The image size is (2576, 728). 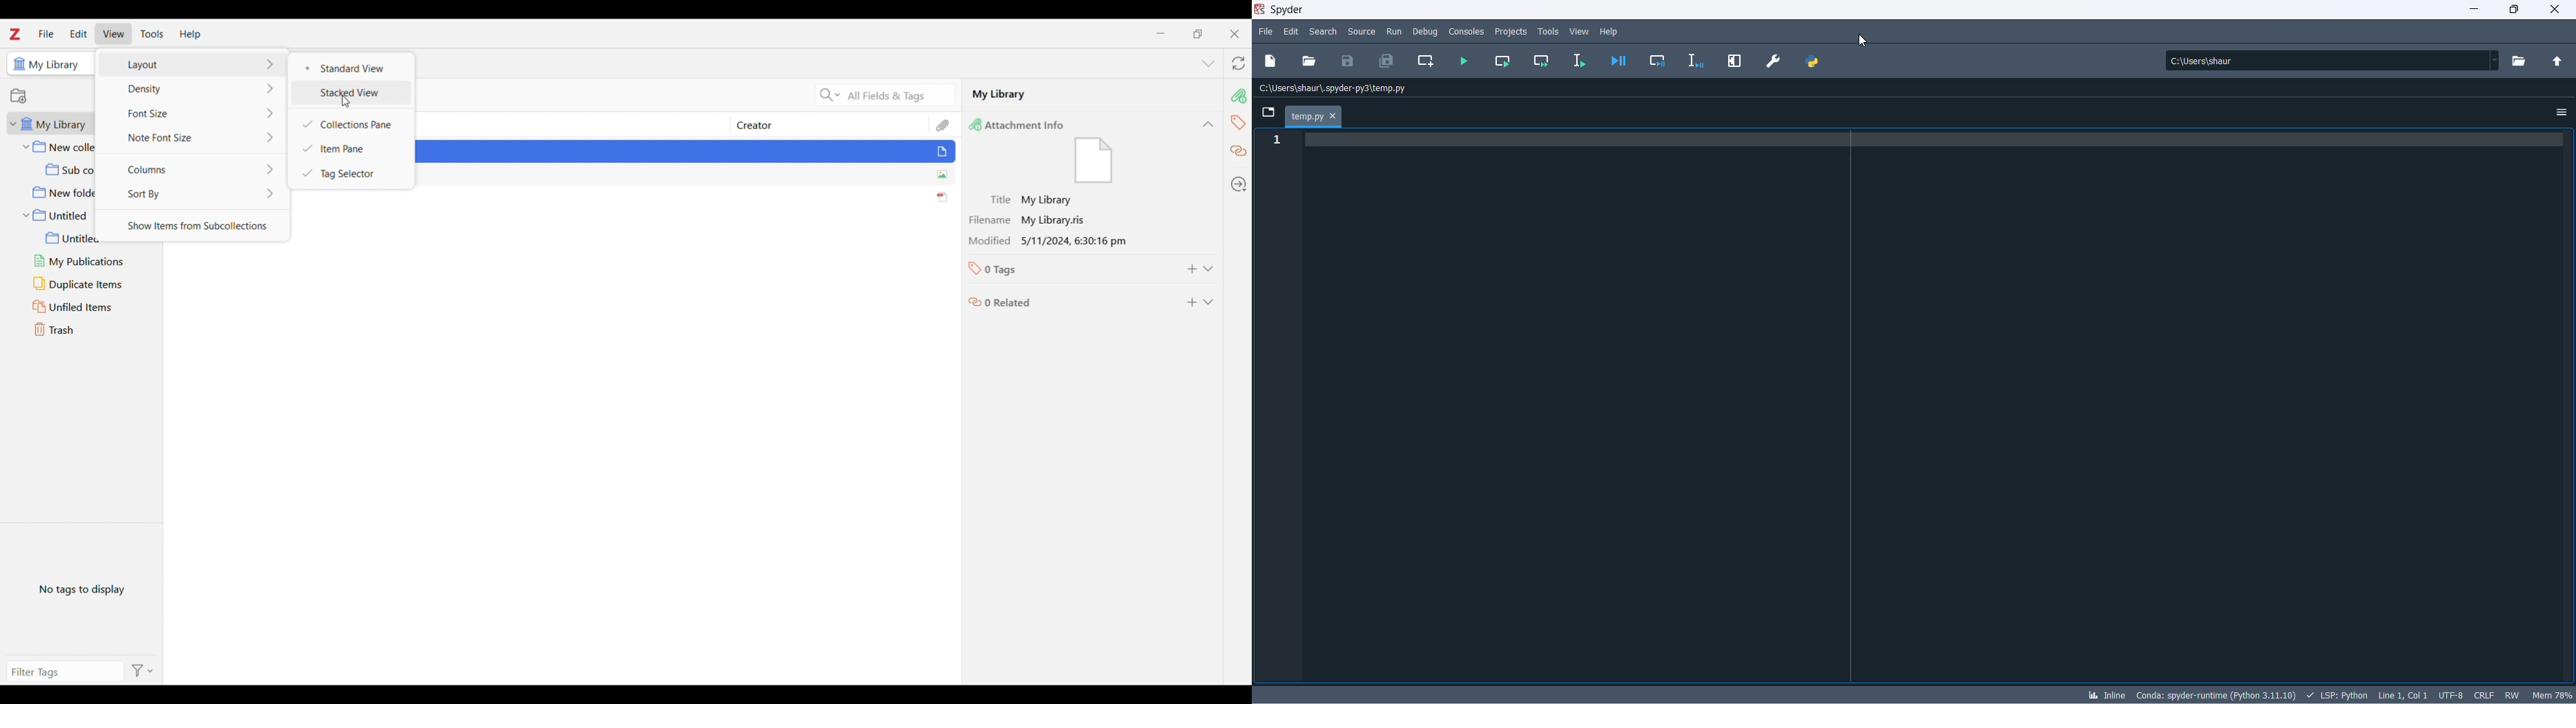 I want to click on folder, so click(x=1266, y=114).